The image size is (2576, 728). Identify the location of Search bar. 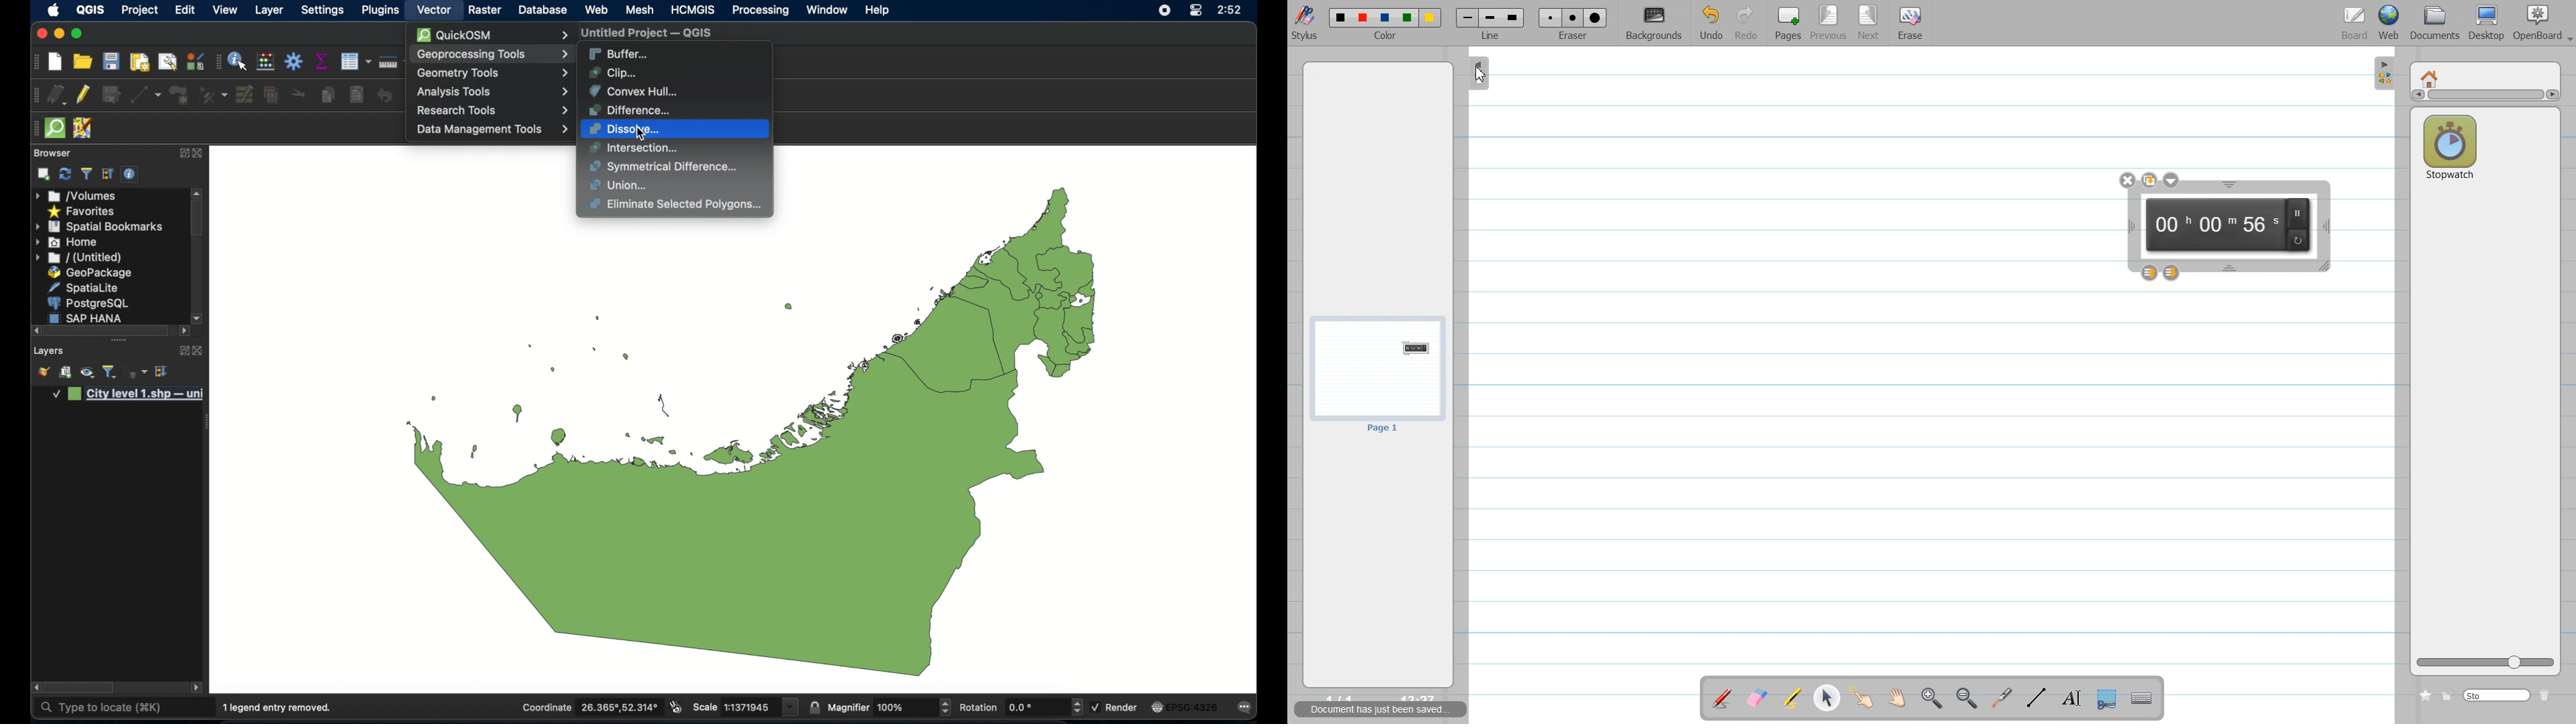
(2497, 694).